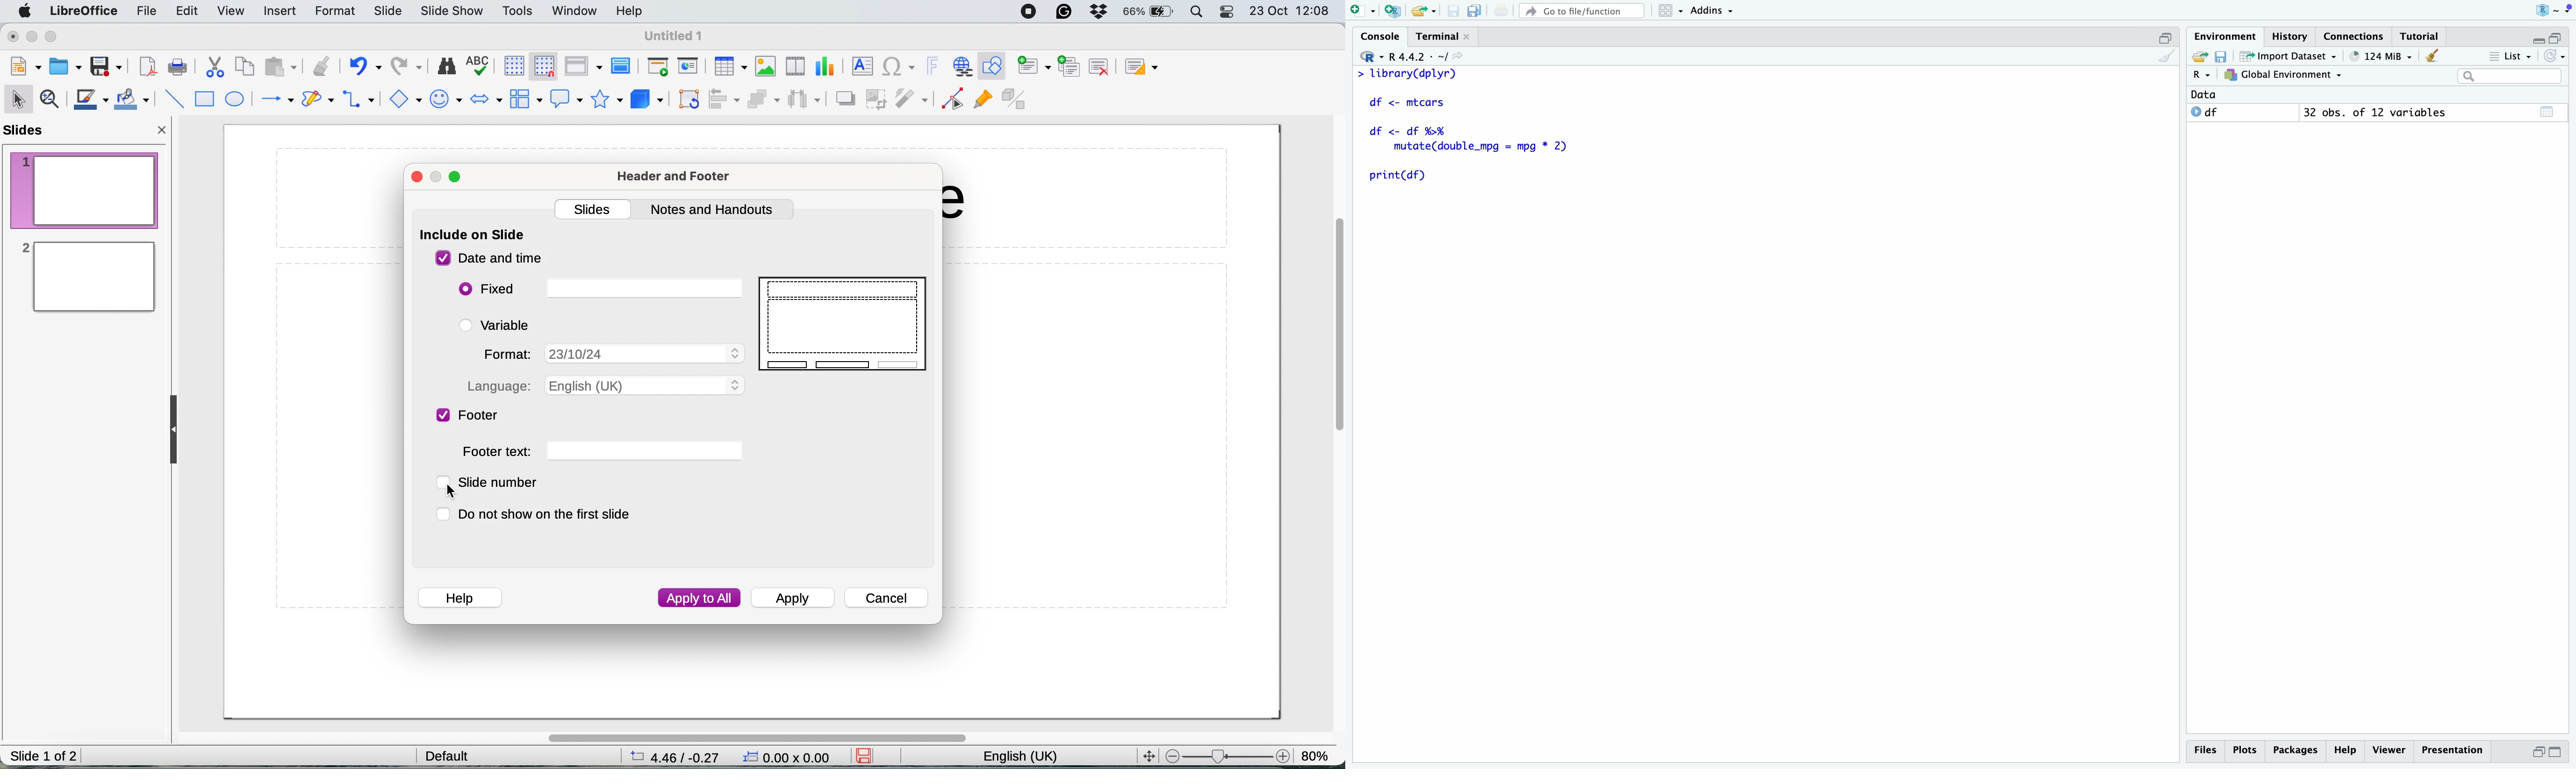  Describe the element at coordinates (962, 66) in the screenshot. I see `insert hyperlink` at that location.